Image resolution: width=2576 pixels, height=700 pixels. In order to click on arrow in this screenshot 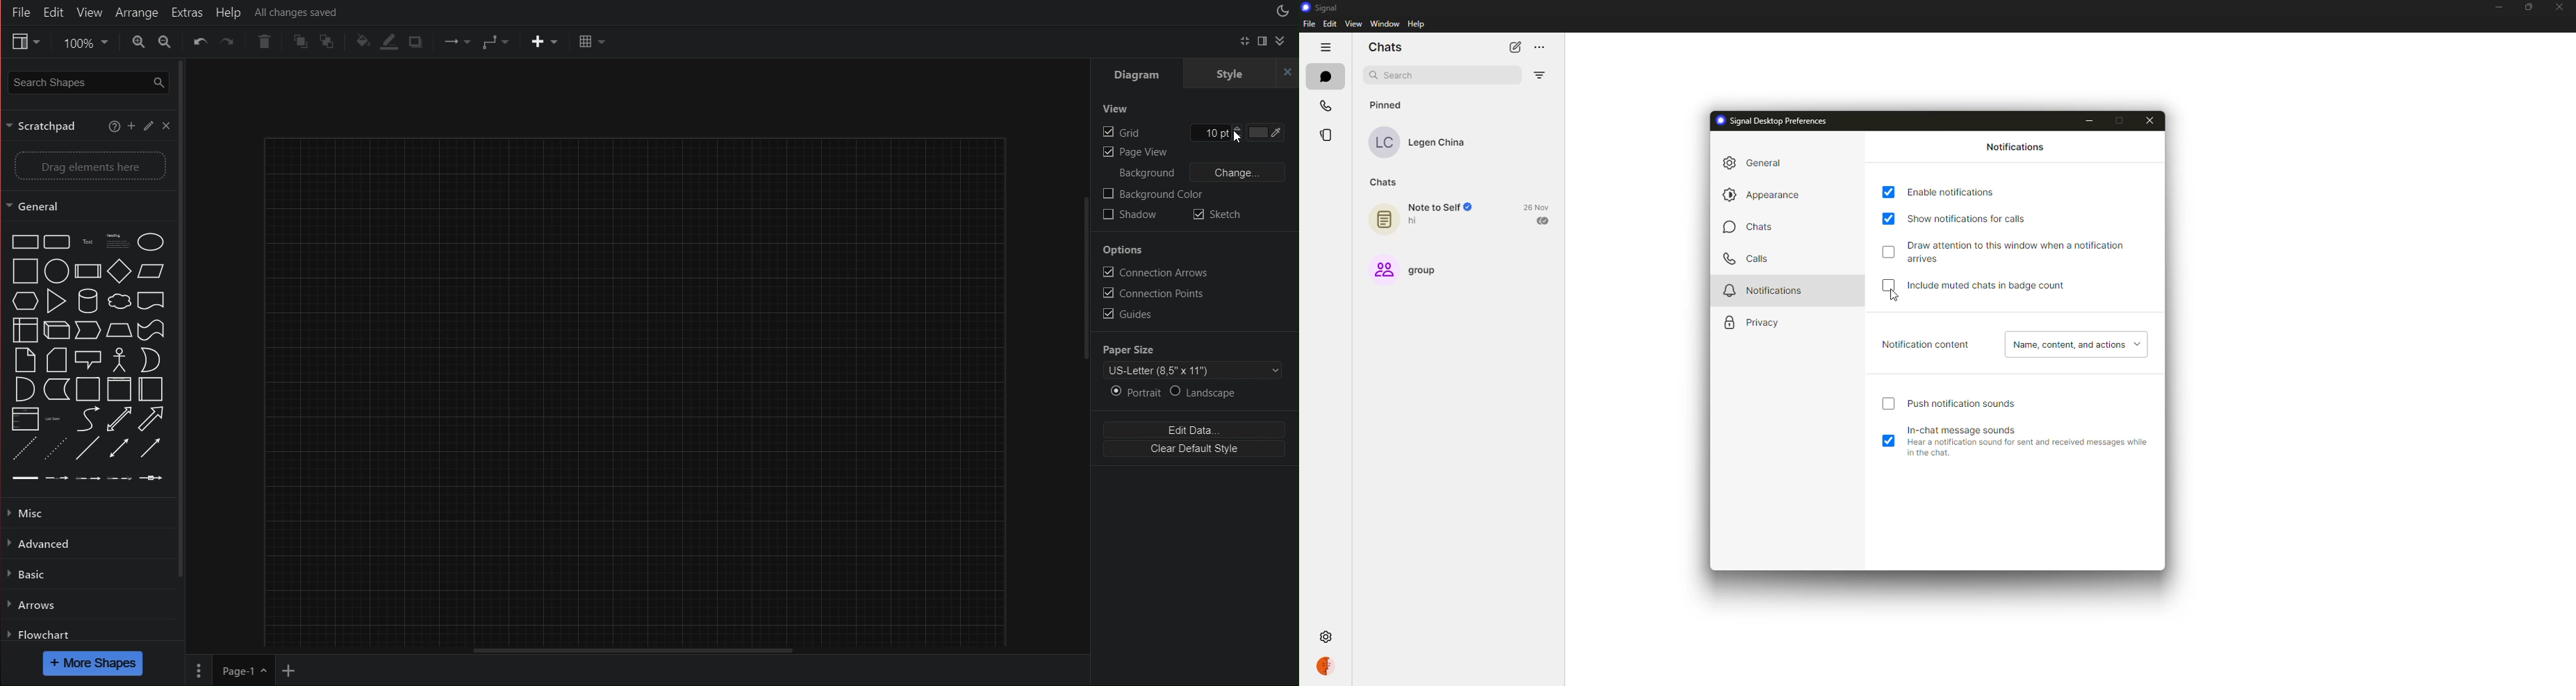, I will do `click(56, 390)`.